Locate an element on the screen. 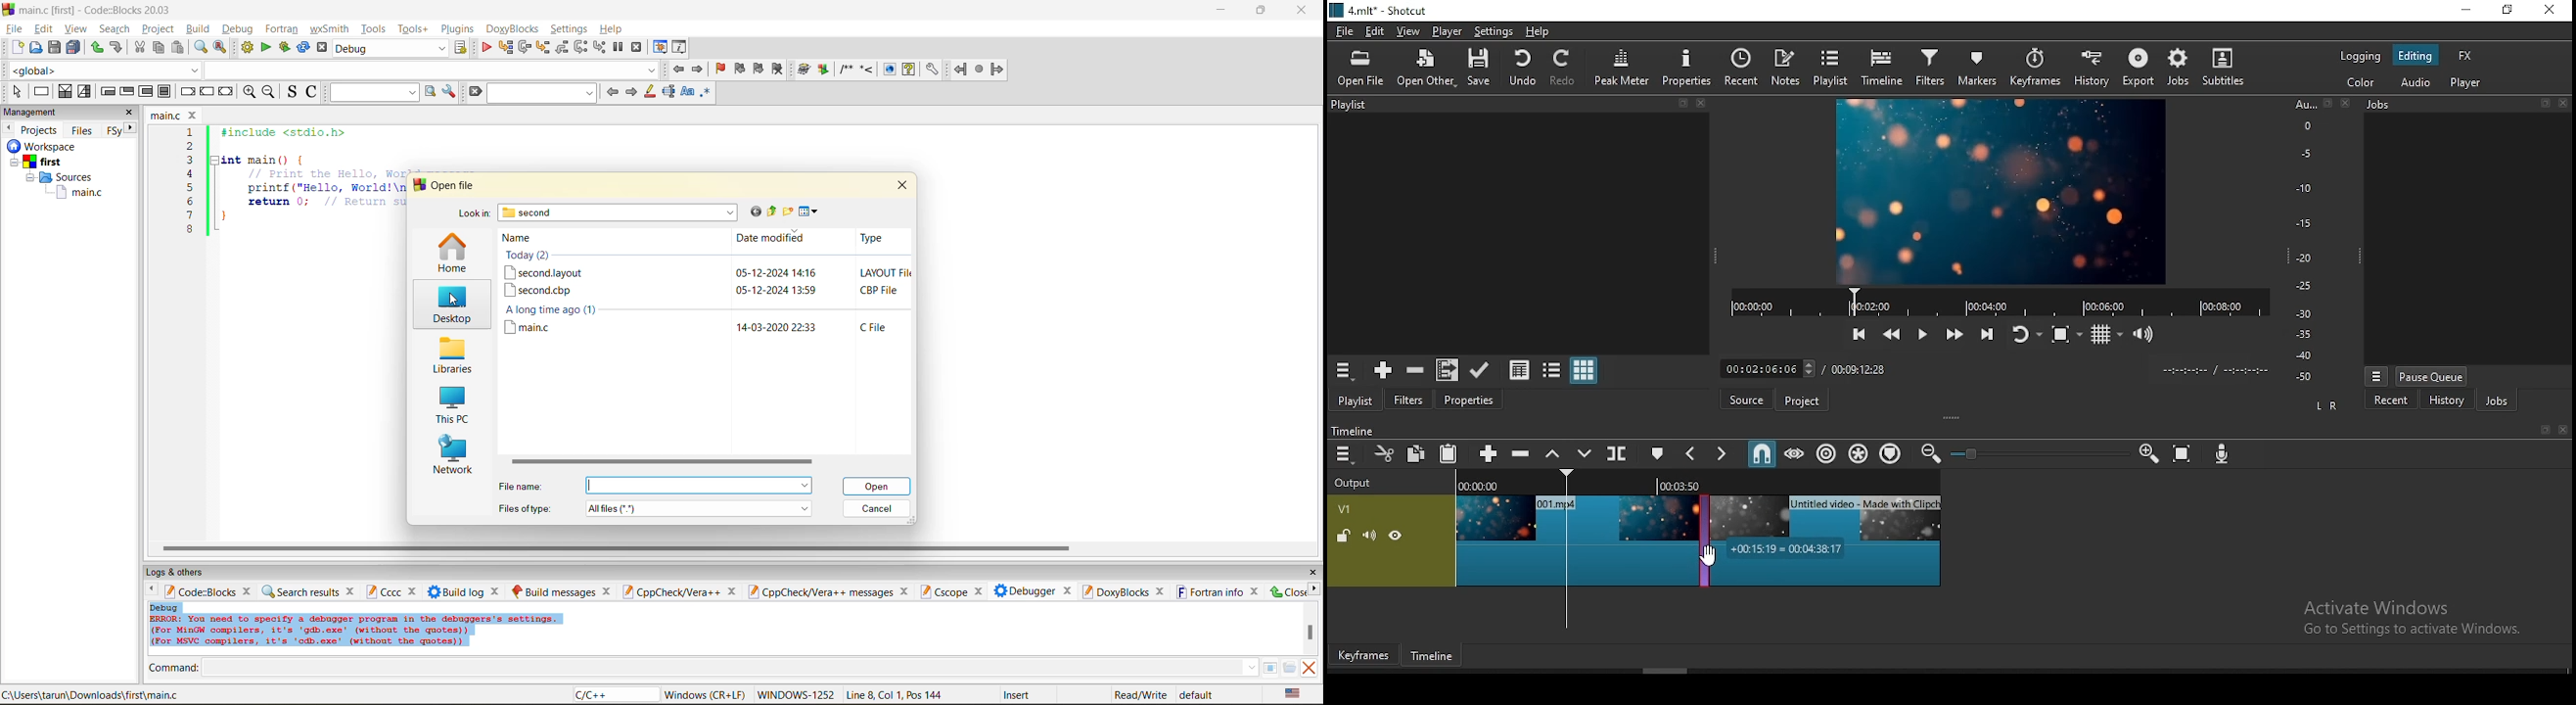  horizontal scroll bar is located at coordinates (661, 463).